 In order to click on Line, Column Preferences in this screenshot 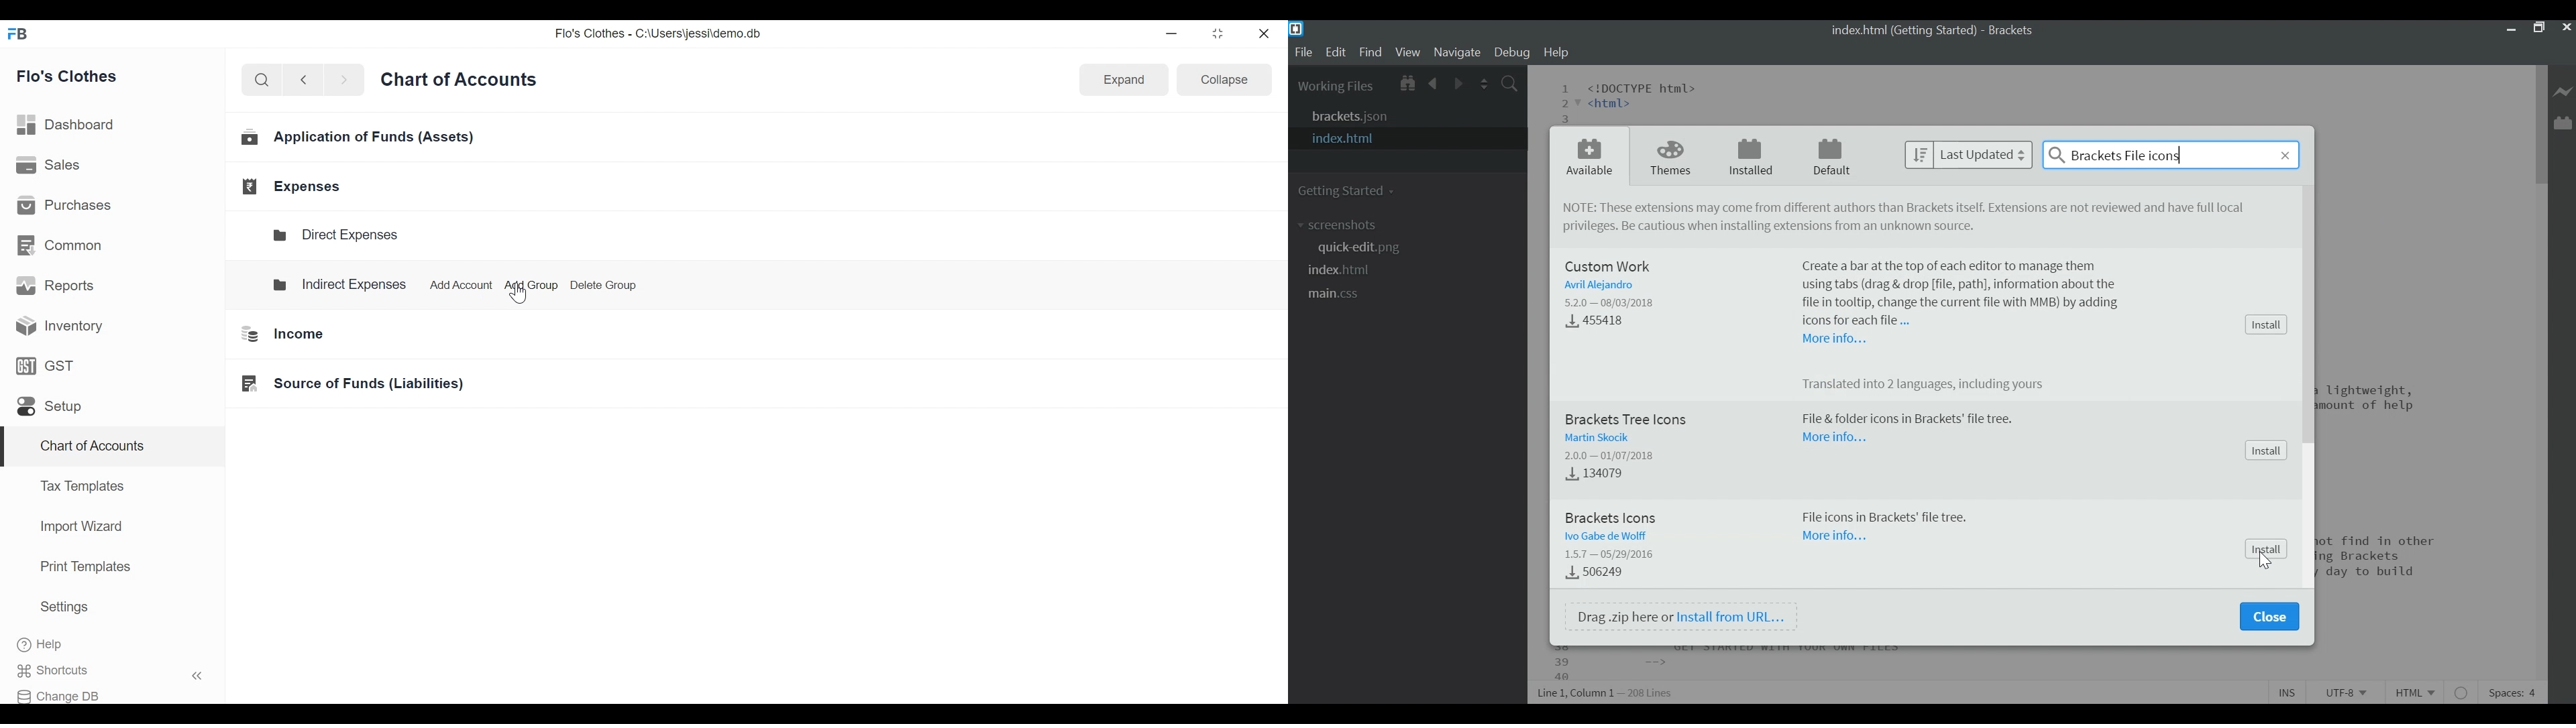, I will do `click(1607, 690)`.